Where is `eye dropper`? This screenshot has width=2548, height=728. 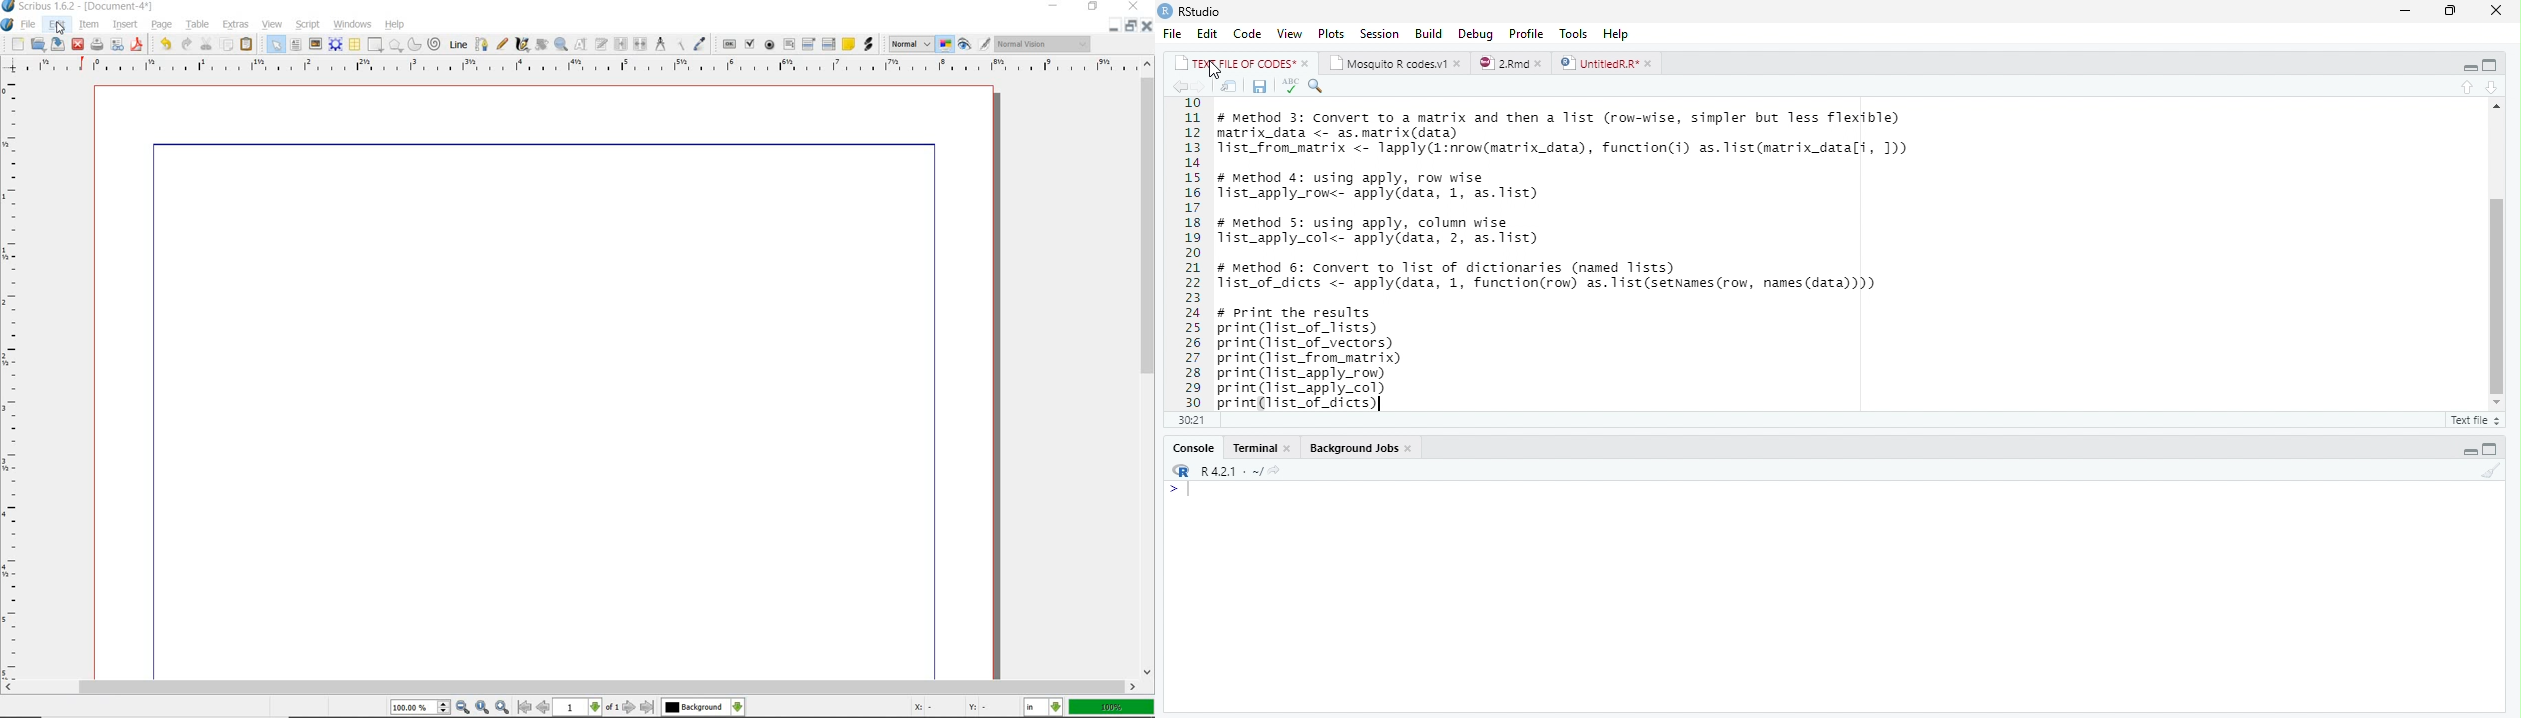
eye dropper is located at coordinates (701, 44).